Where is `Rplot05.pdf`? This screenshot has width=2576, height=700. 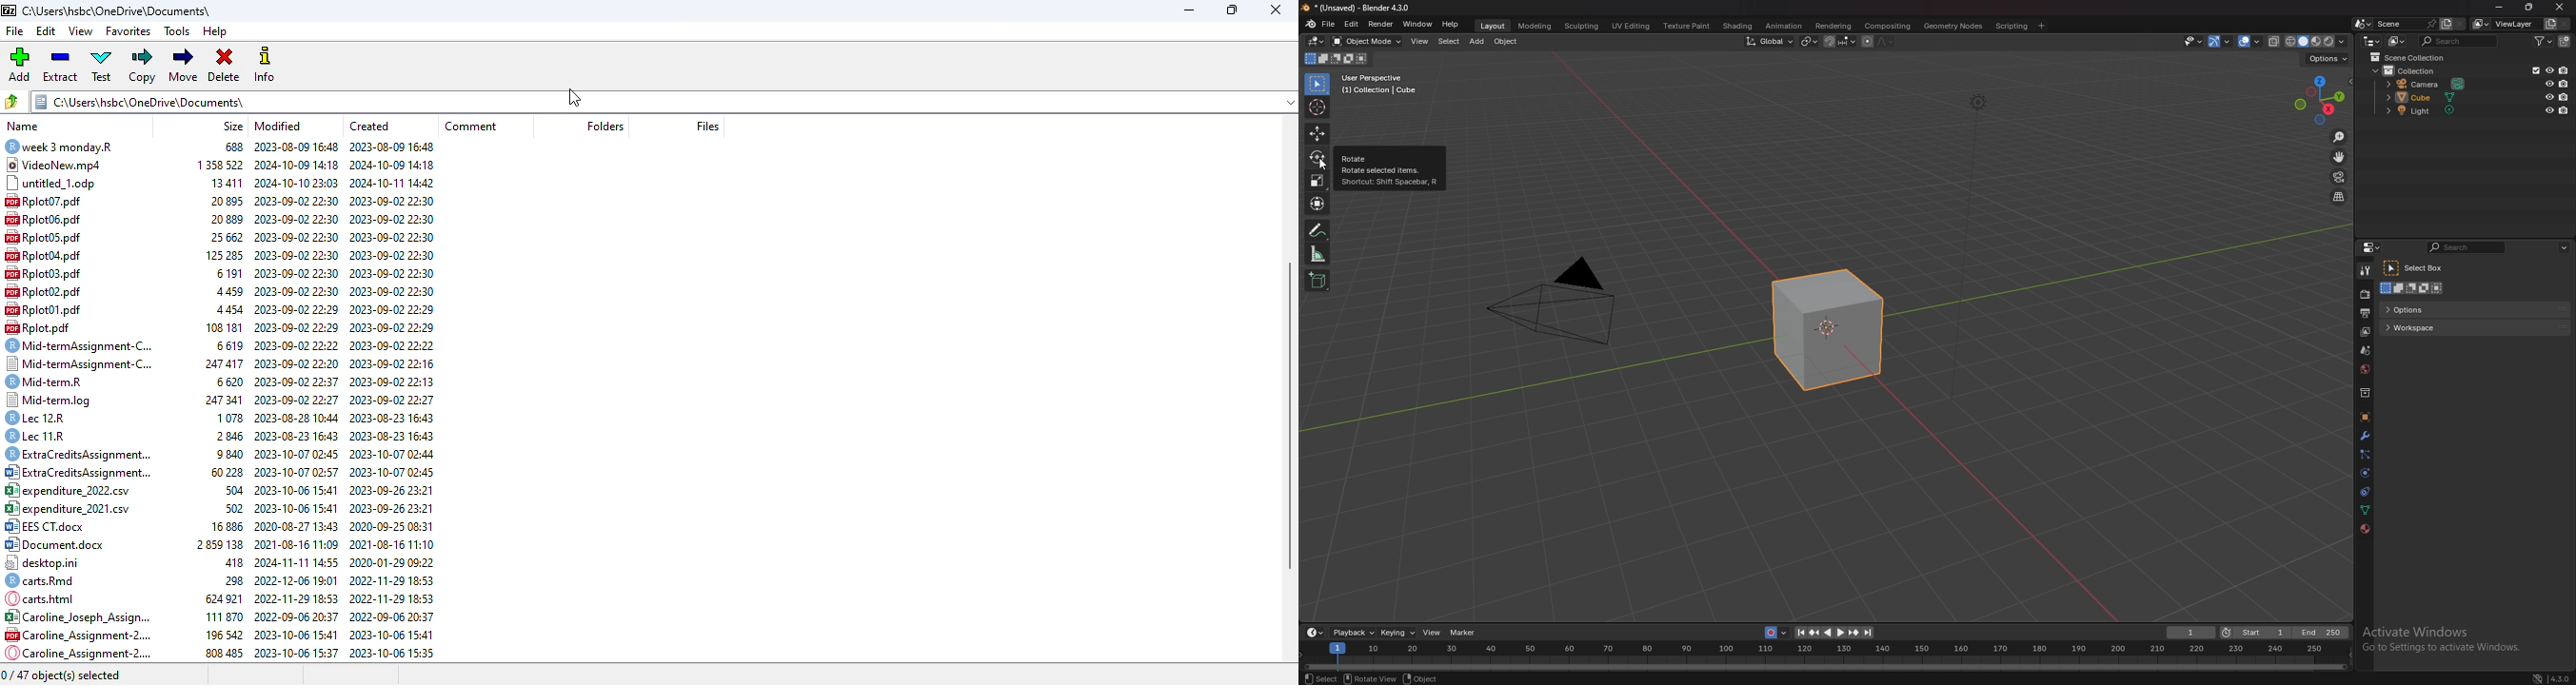 Rplot05.pdf is located at coordinates (50, 237).